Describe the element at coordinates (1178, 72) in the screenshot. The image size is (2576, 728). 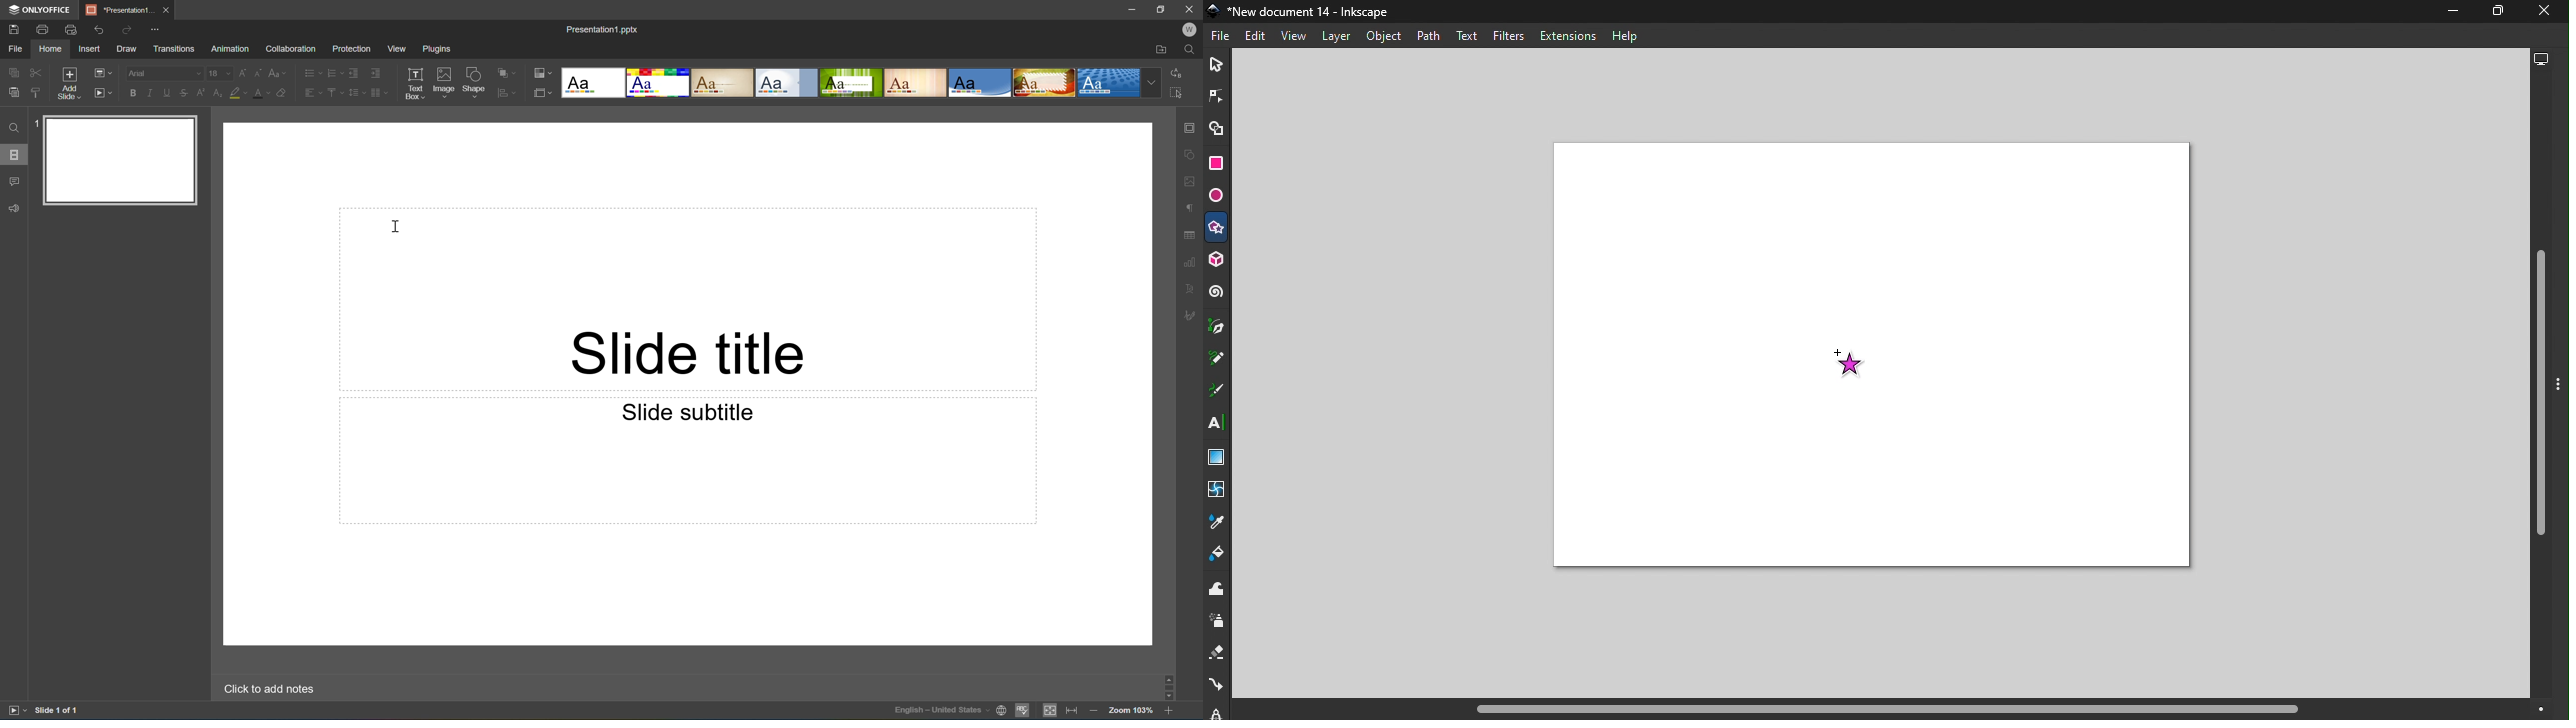
I see `Replace` at that location.